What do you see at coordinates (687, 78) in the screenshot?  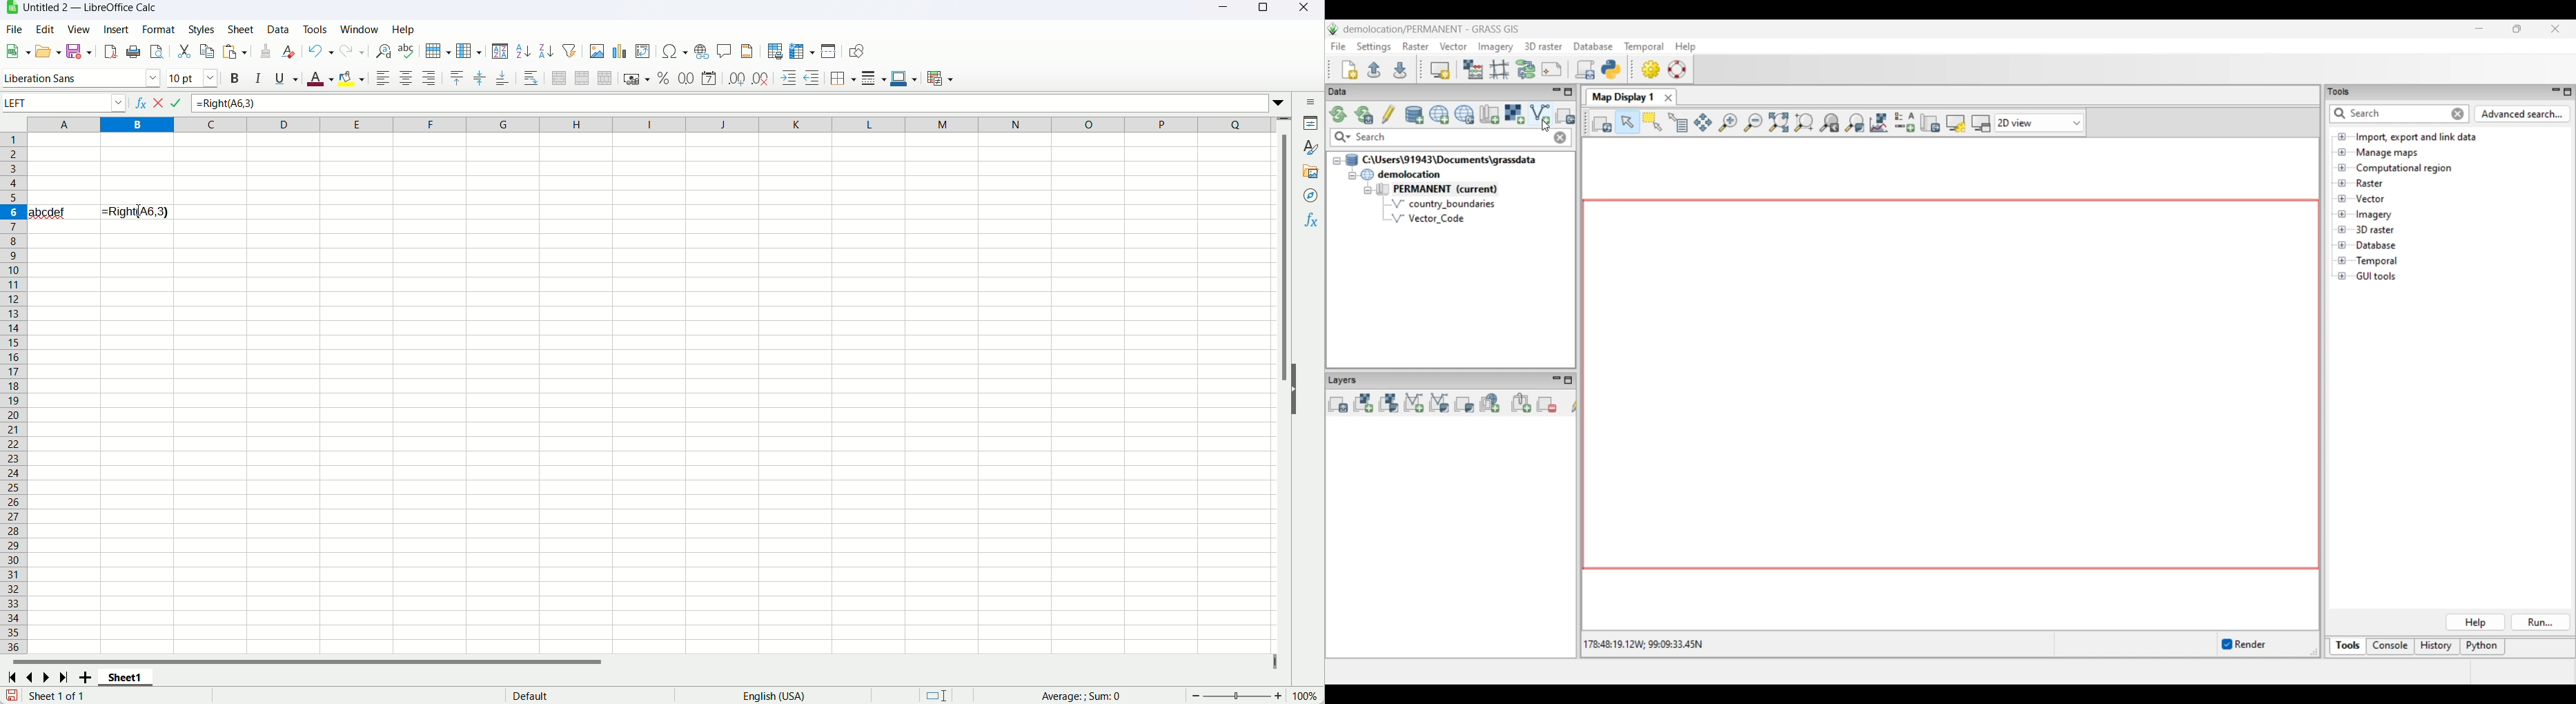 I see `format as number` at bounding box center [687, 78].